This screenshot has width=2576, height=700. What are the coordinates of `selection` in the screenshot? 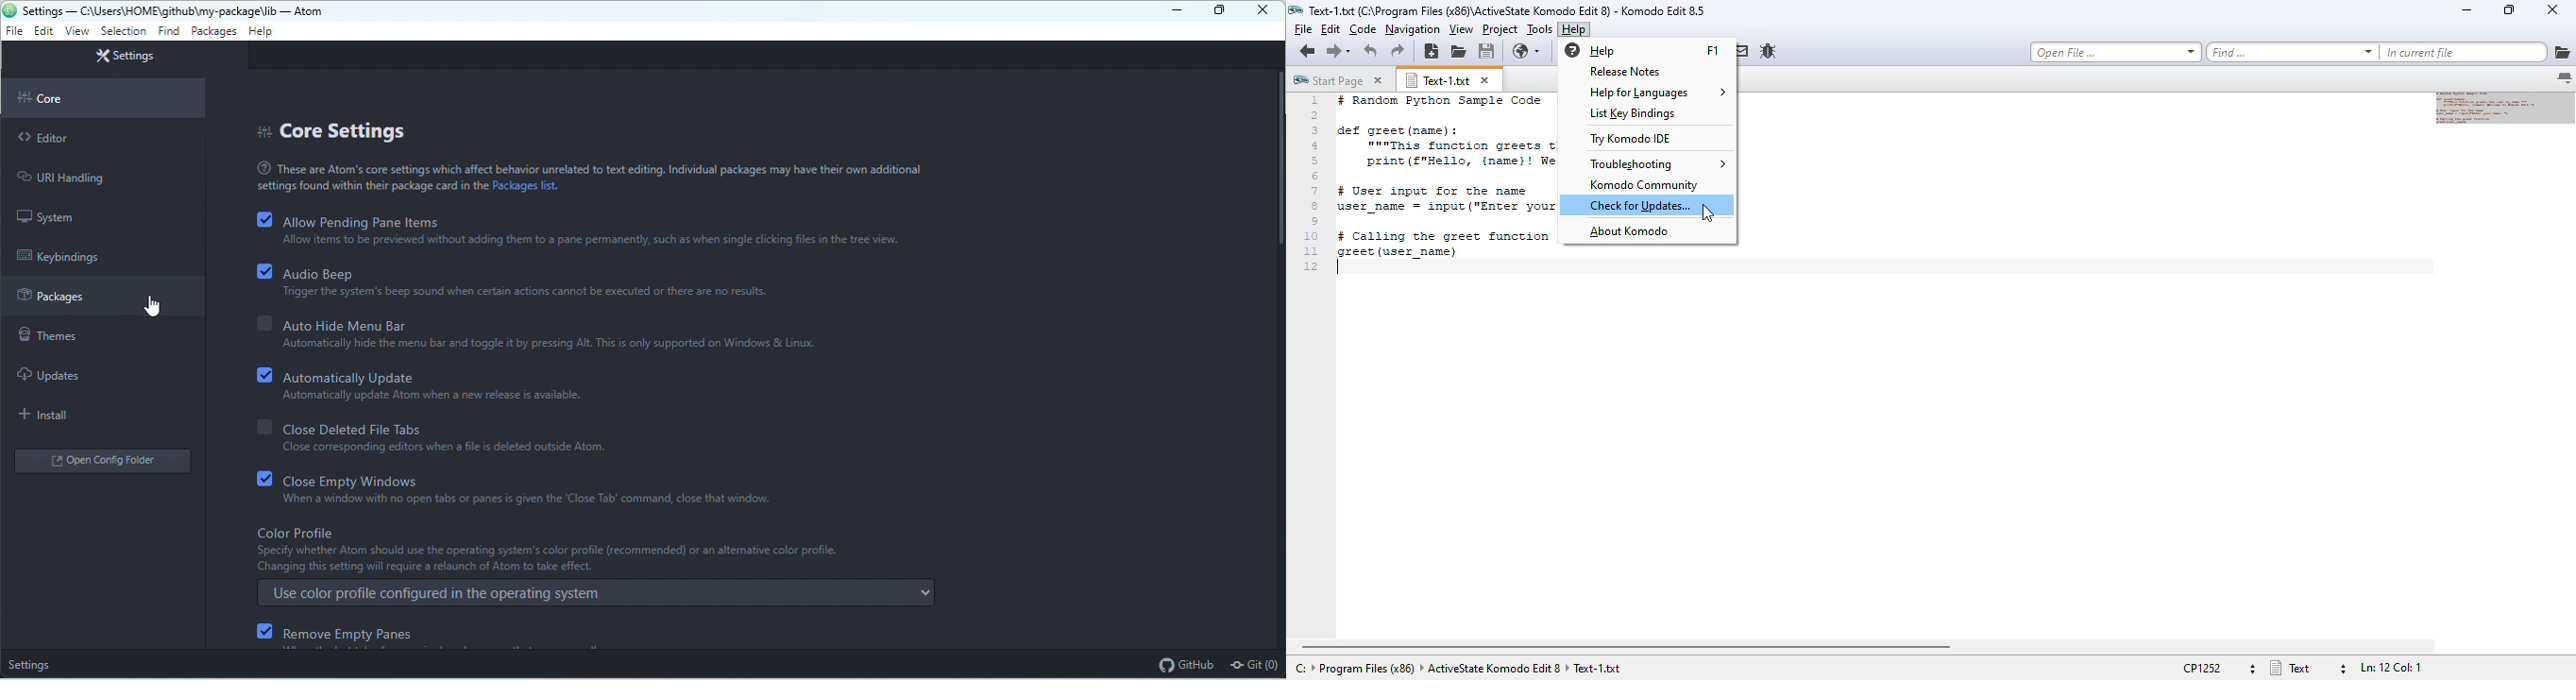 It's located at (124, 31).